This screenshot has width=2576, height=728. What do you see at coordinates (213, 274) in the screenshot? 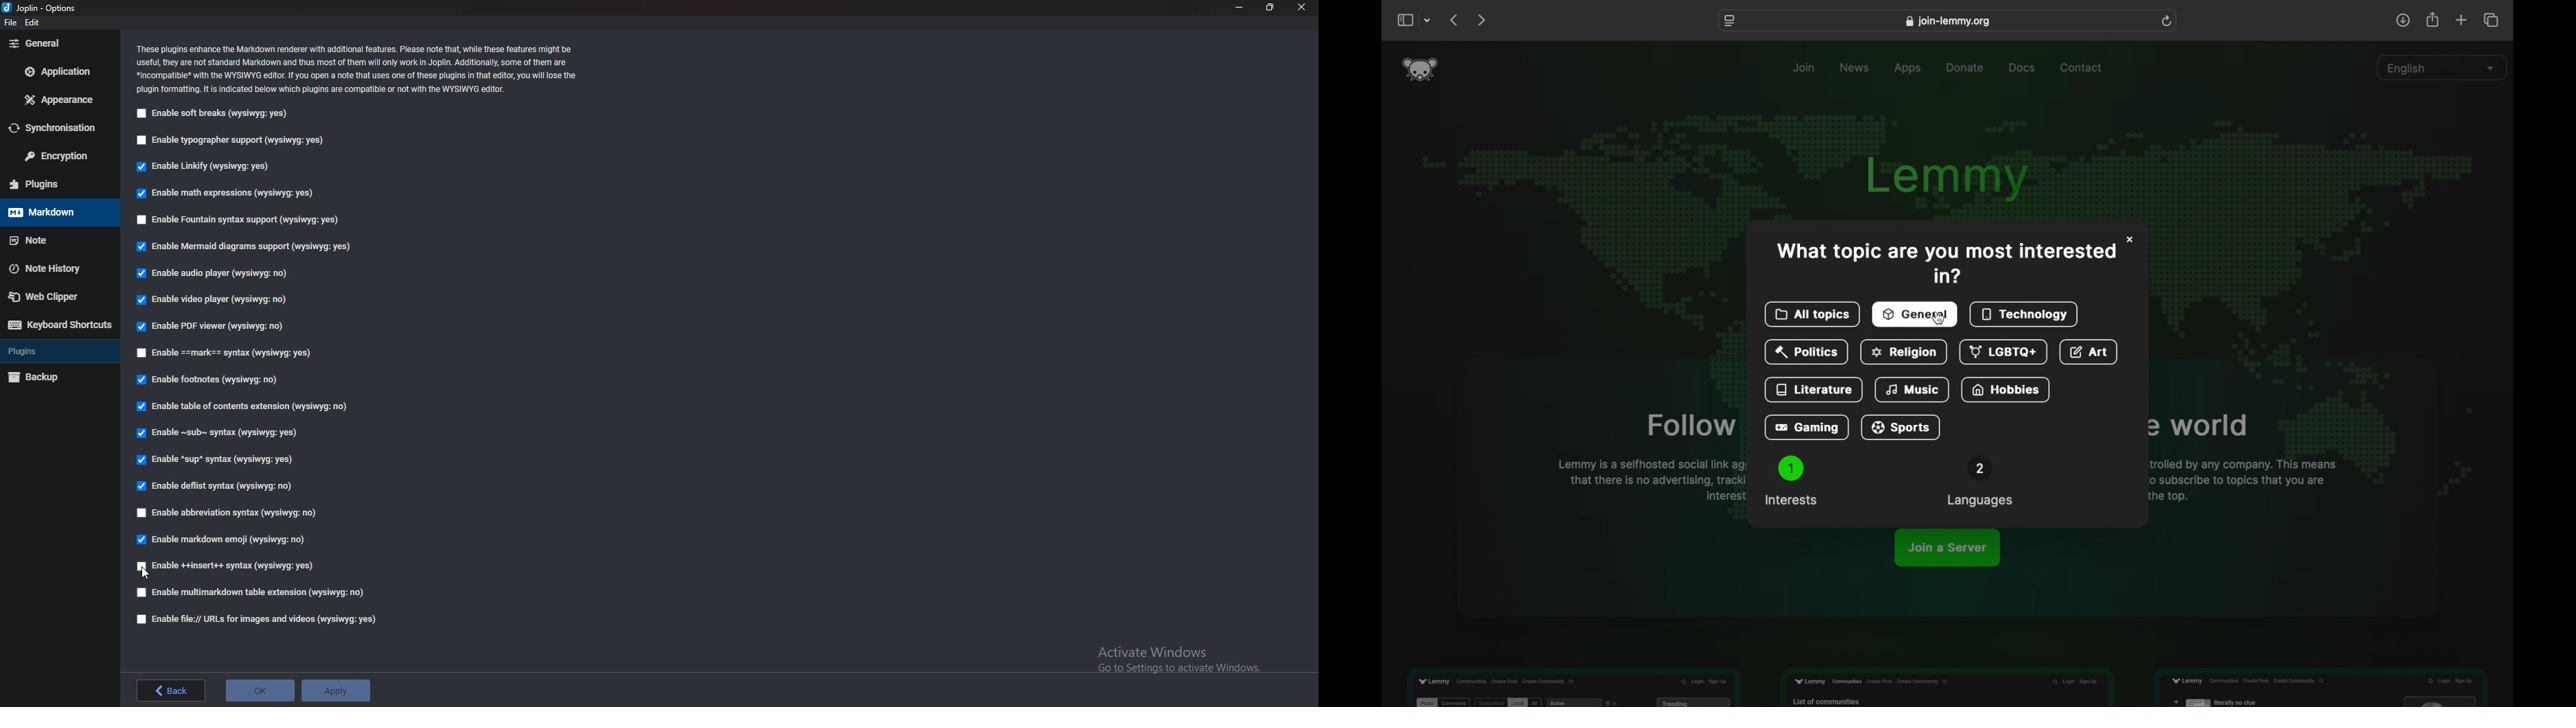
I see `Enable audio player` at bounding box center [213, 274].